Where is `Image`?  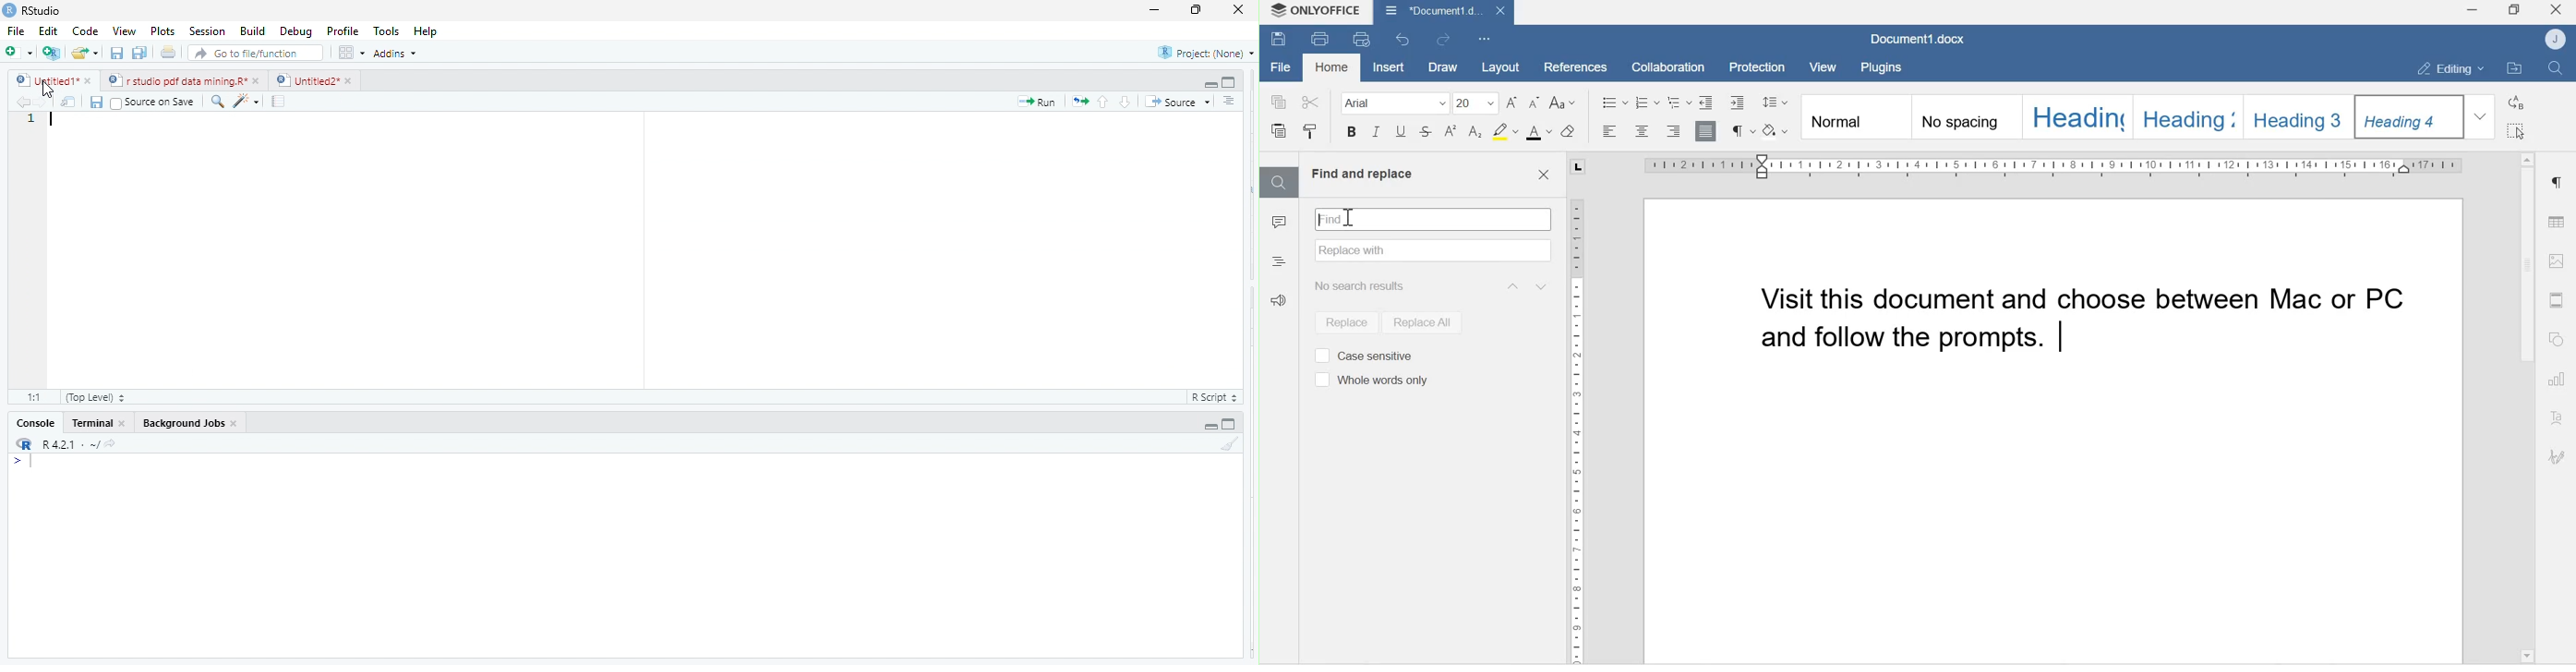 Image is located at coordinates (2557, 260).